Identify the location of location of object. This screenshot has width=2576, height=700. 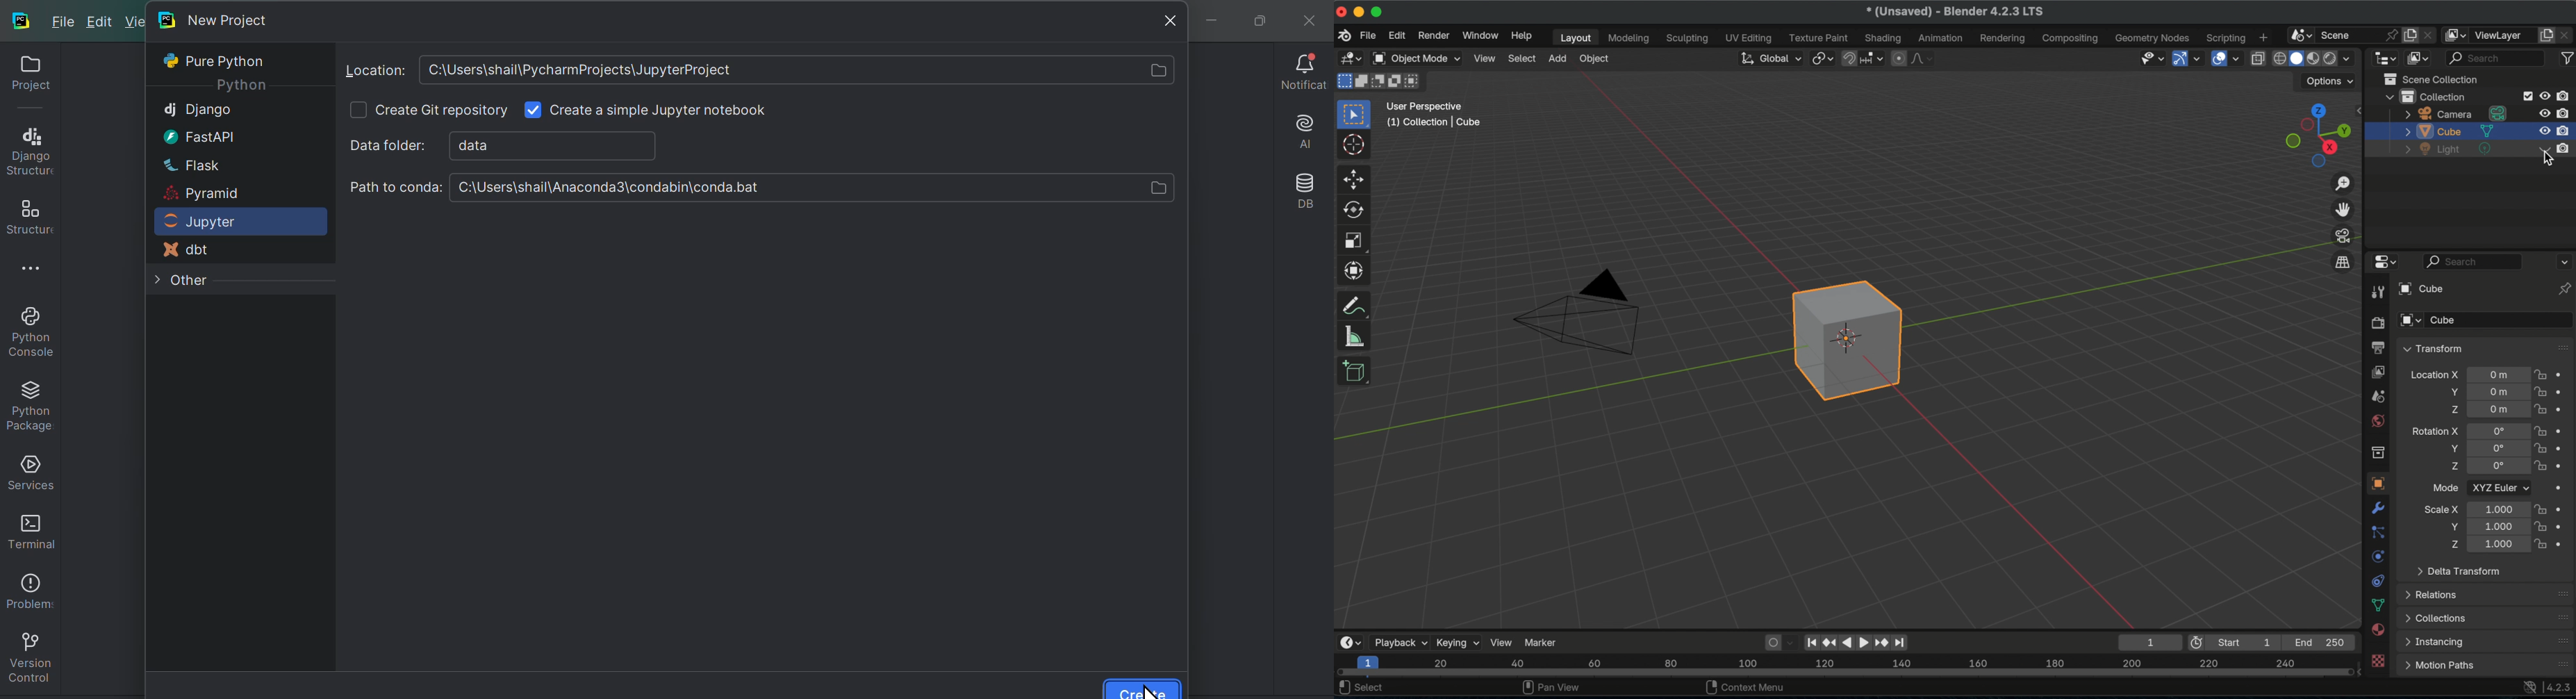
(2501, 375).